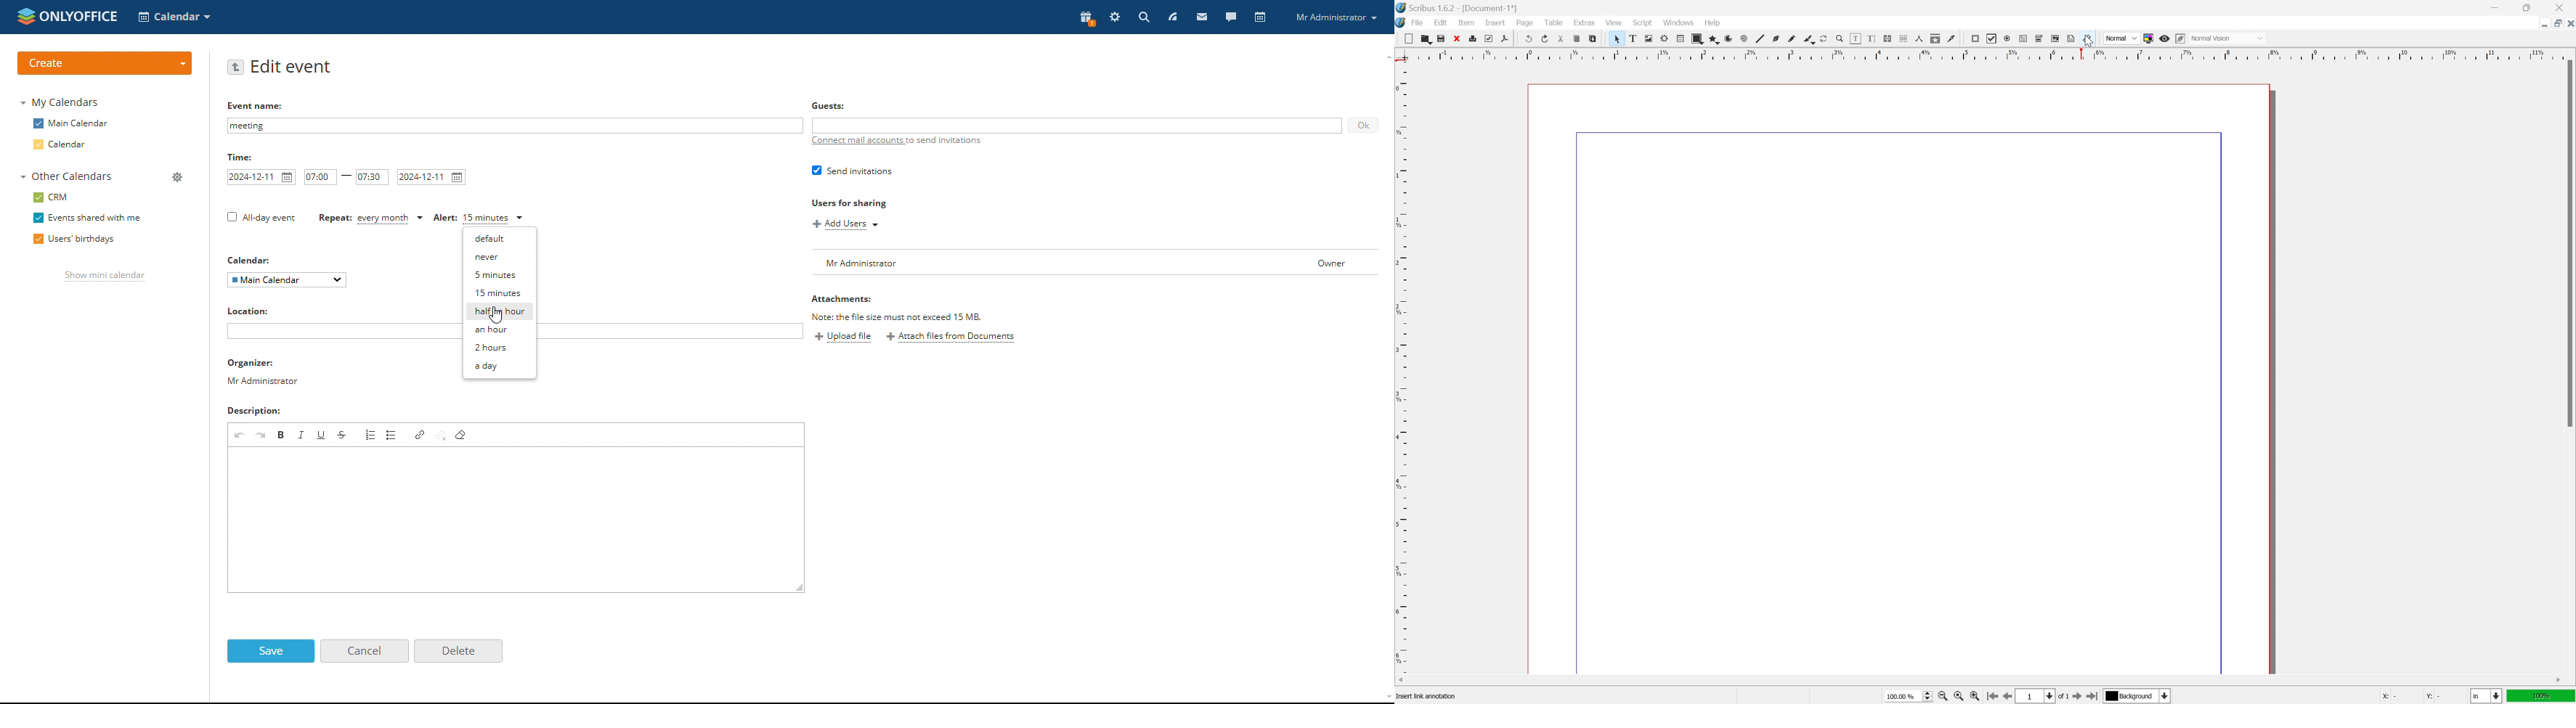 This screenshot has width=2576, height=728. Describe the element at coordinates (2139, 695) in the screenshot. I see `select current layer` at that location.